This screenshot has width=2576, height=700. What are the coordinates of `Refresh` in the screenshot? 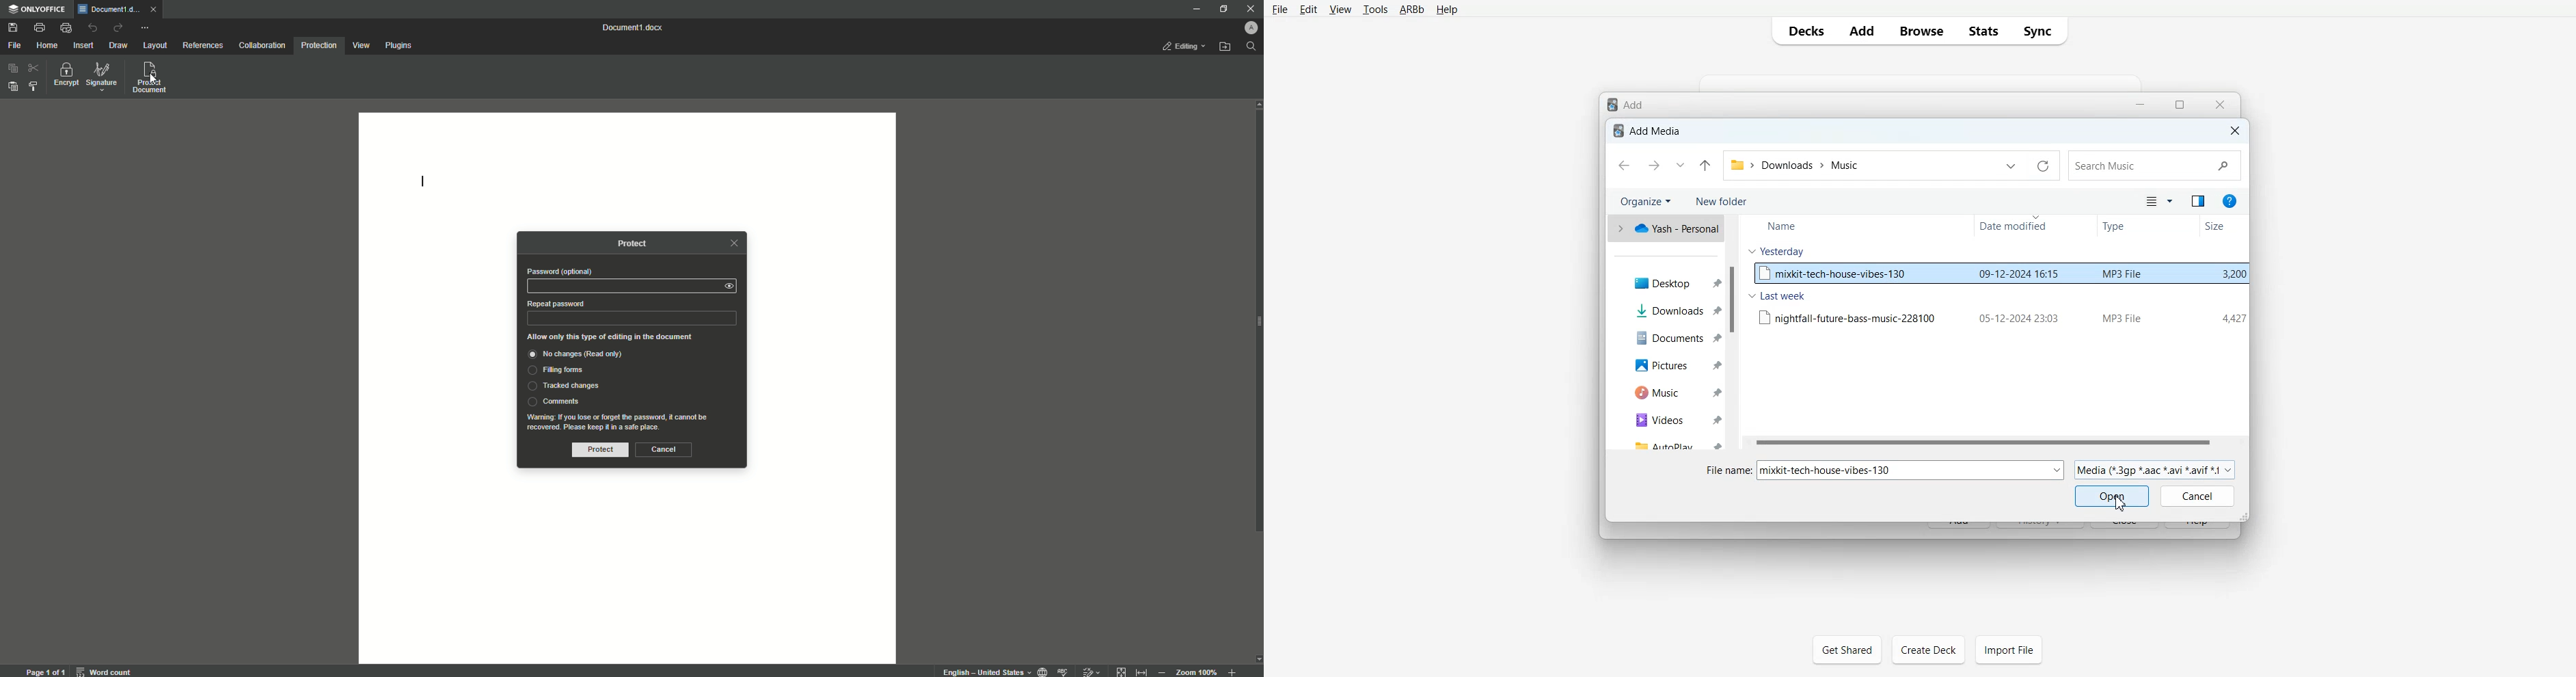 It's located at (2043, 165).